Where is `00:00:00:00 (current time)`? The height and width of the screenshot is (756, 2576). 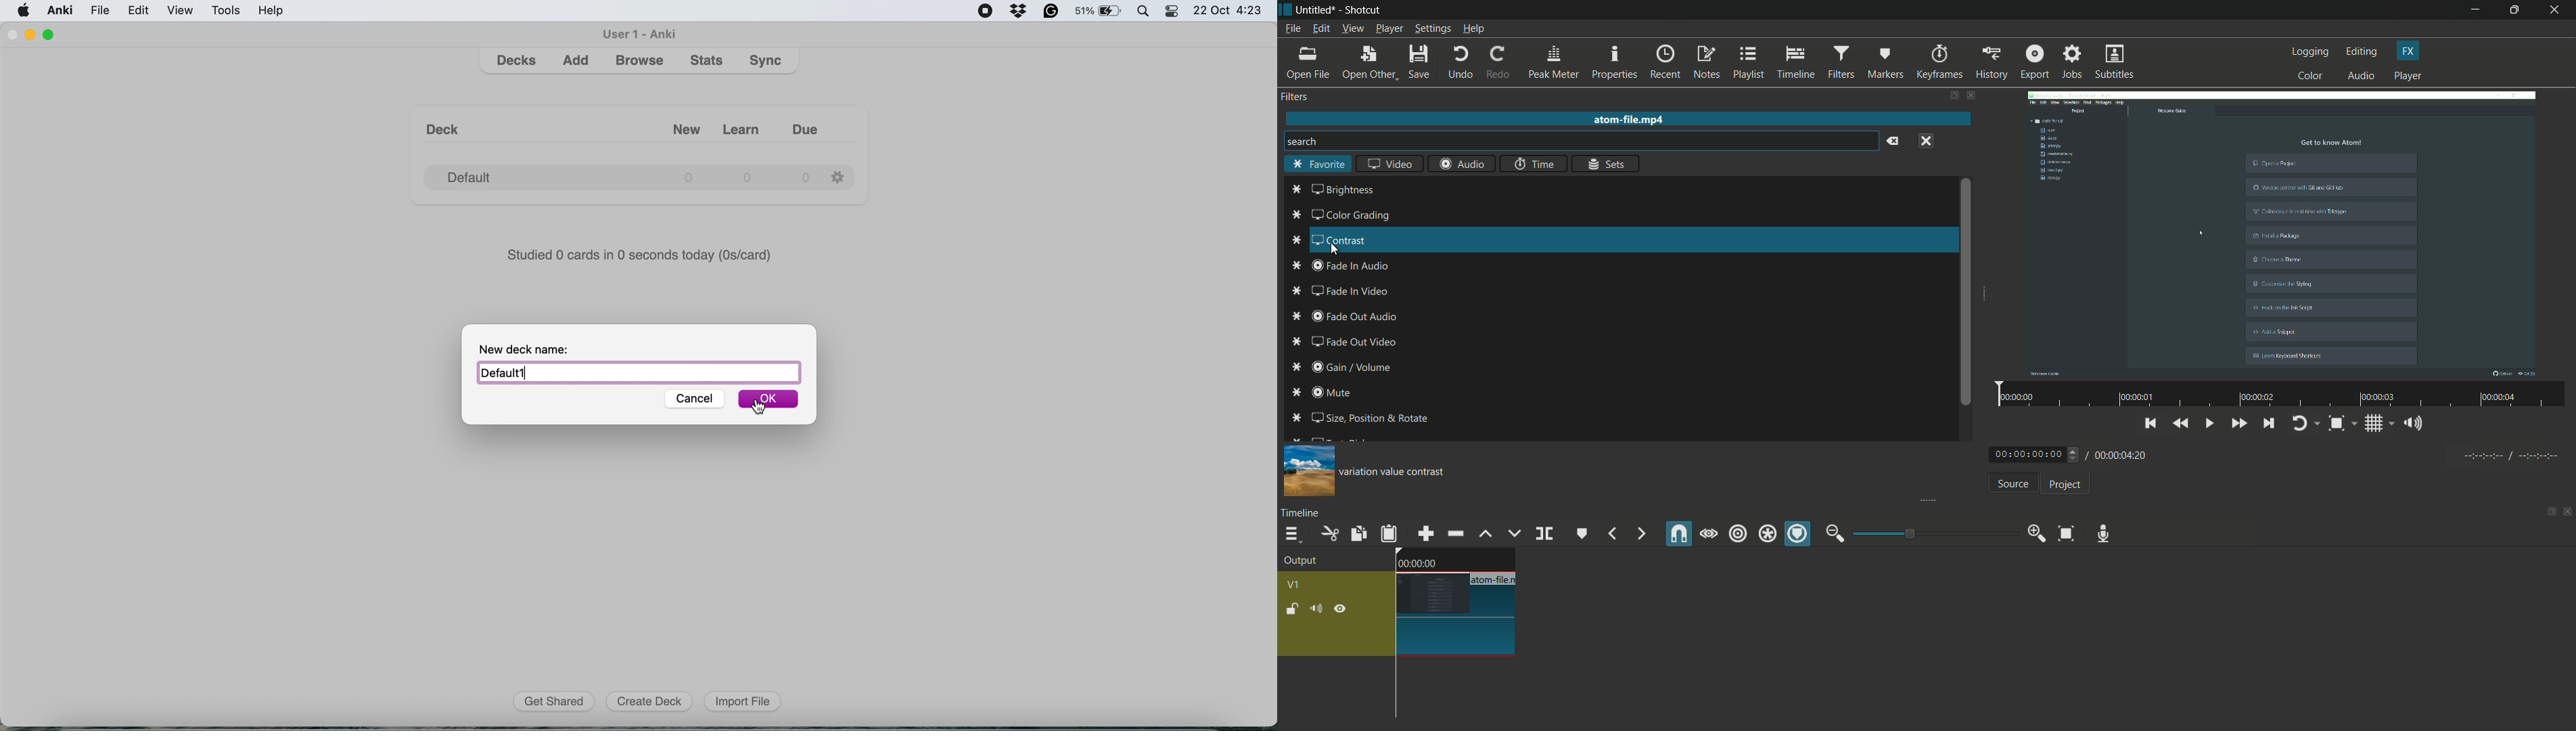
00:00:00:00 (current time) is located at coordinates (2036, 453).